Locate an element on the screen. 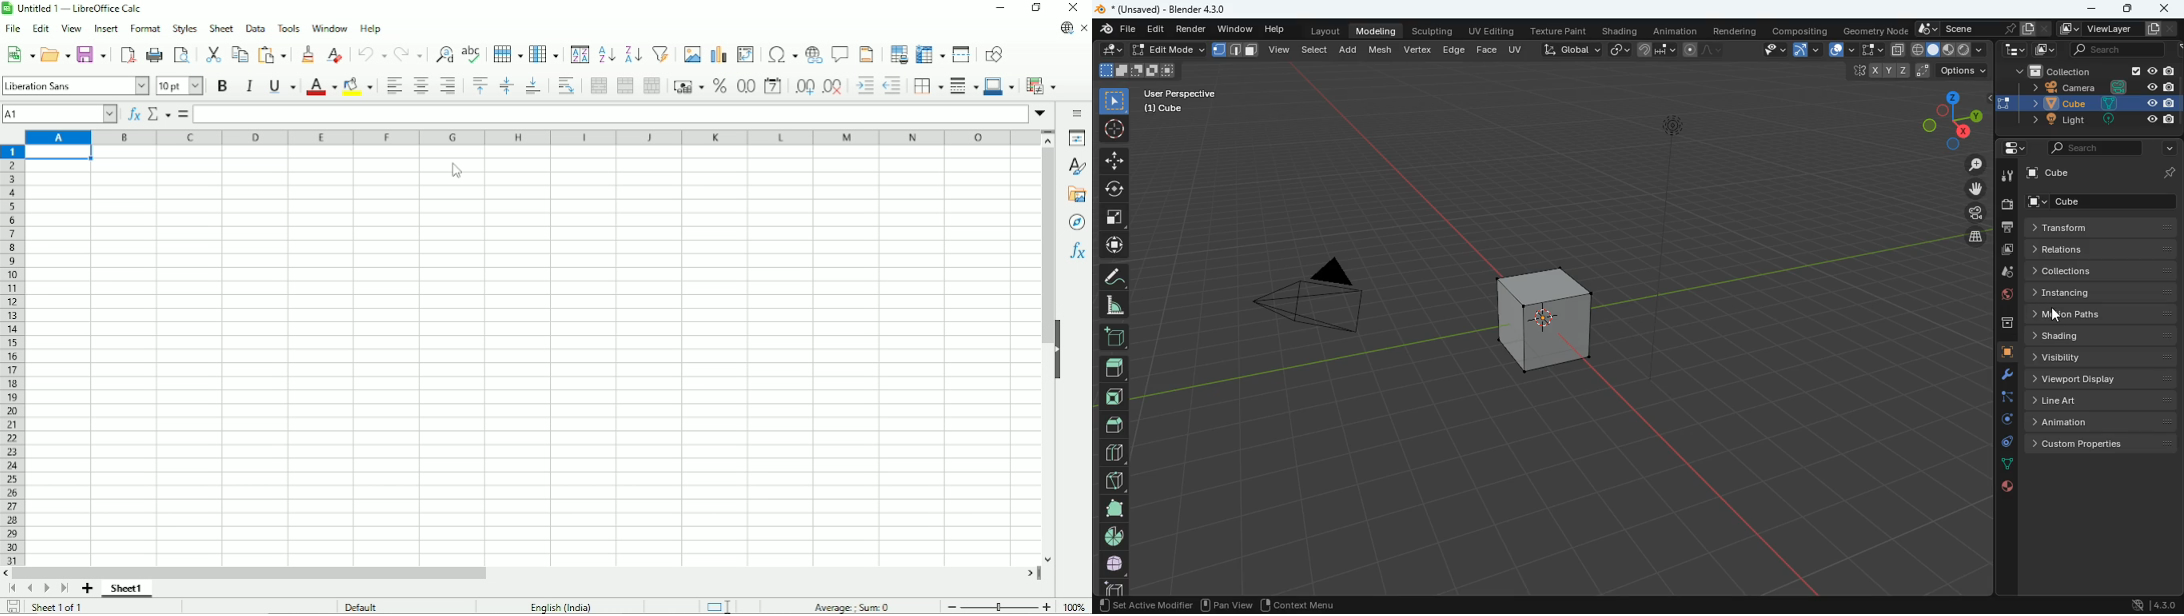 The height and width of the screenshot is (616, 2184). camera is located at coordinates (2096, 87).